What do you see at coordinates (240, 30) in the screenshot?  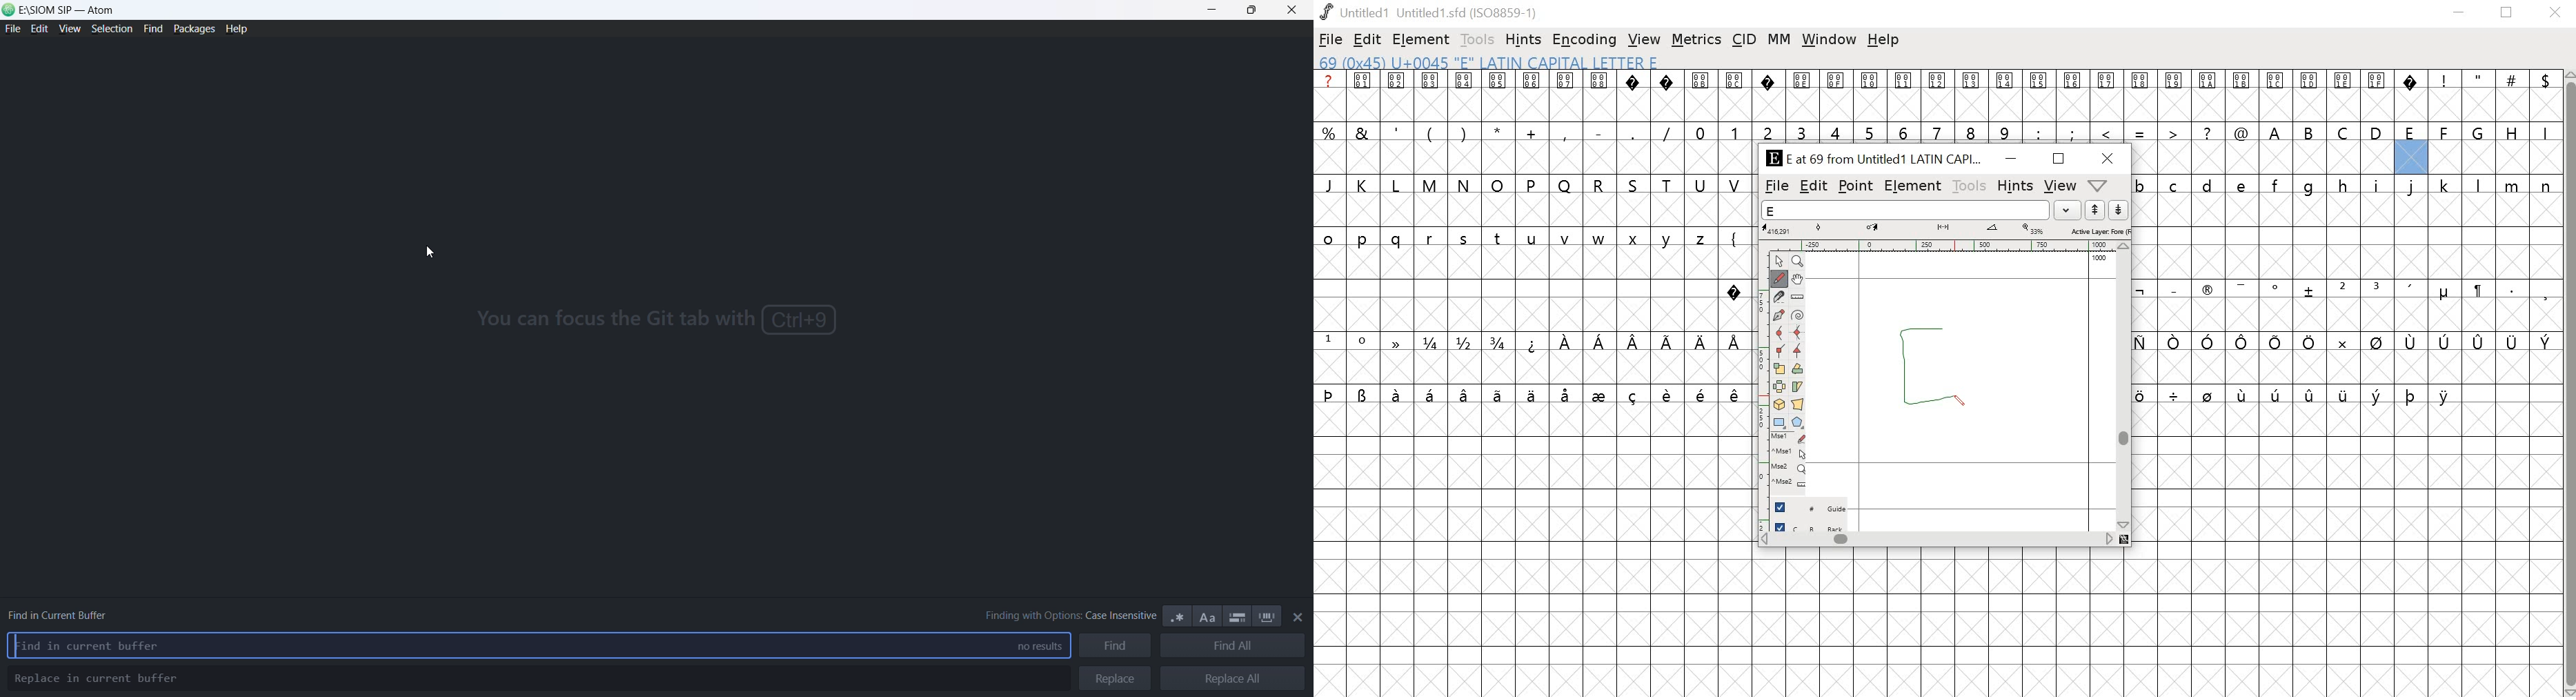 I see `help` at bounding box center [240, 30].